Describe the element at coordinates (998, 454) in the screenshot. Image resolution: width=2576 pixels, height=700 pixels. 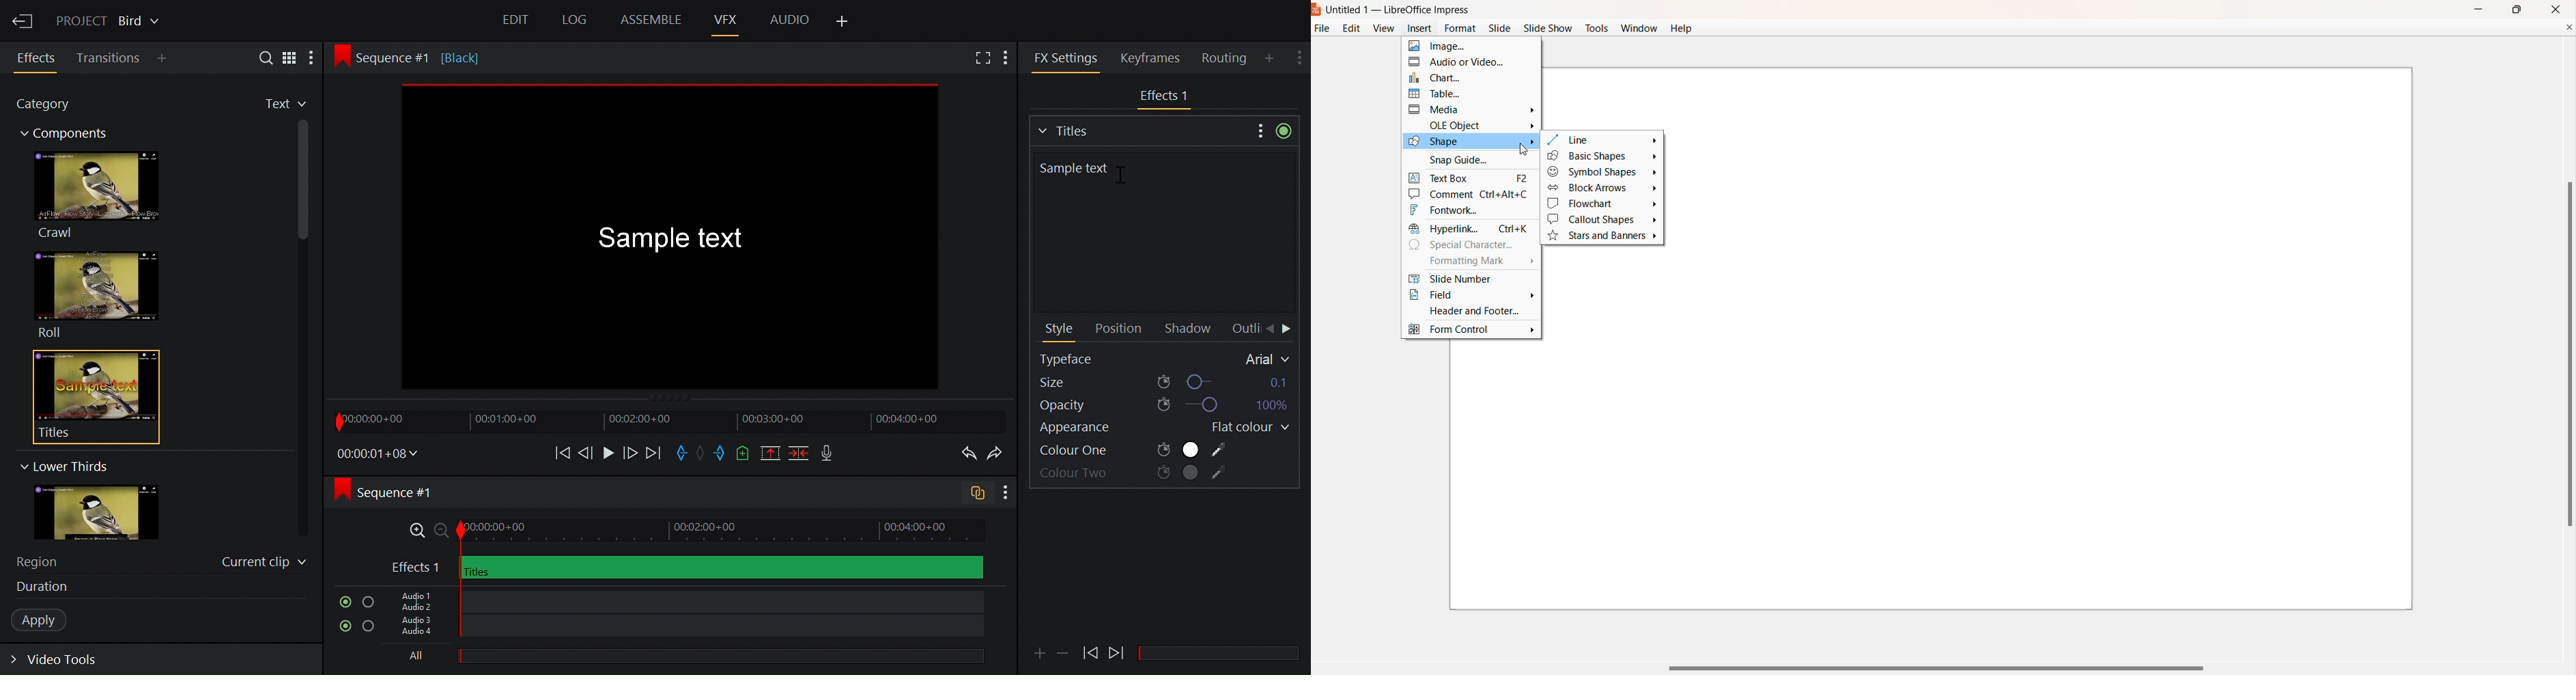
I see `Redo` at that location.